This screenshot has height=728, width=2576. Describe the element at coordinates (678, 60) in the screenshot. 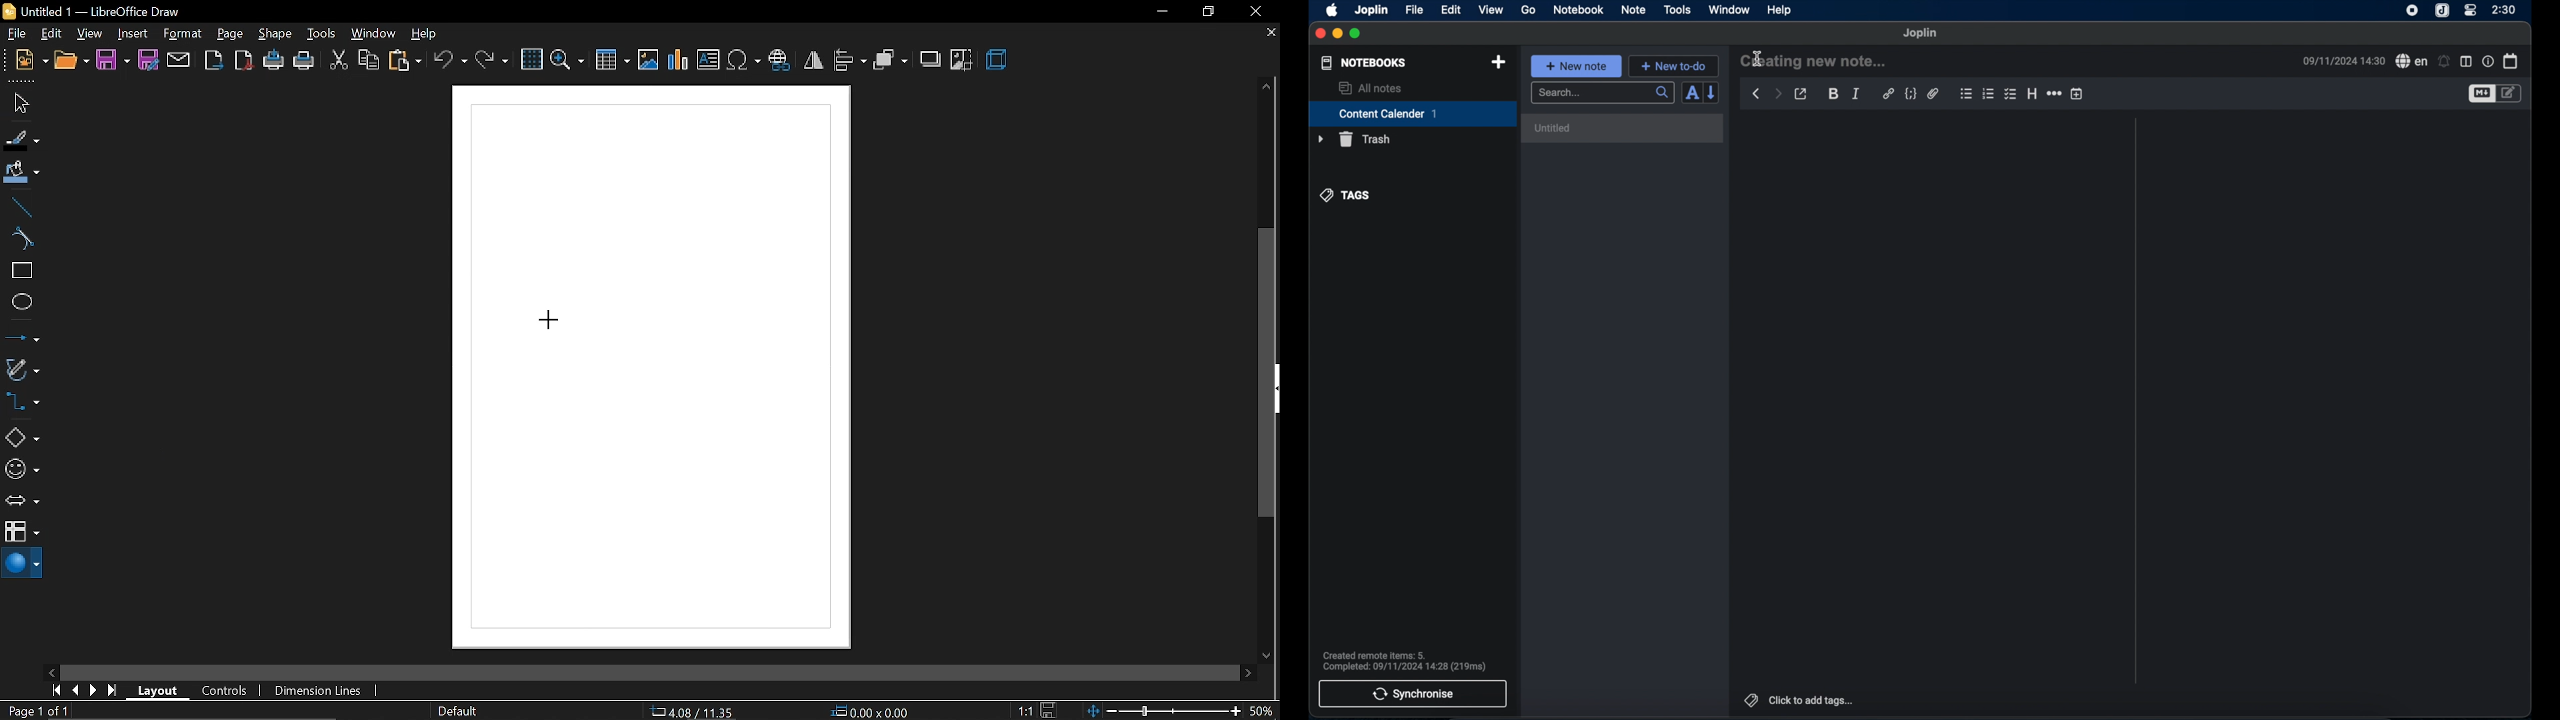

I see `insert chart` at that location.